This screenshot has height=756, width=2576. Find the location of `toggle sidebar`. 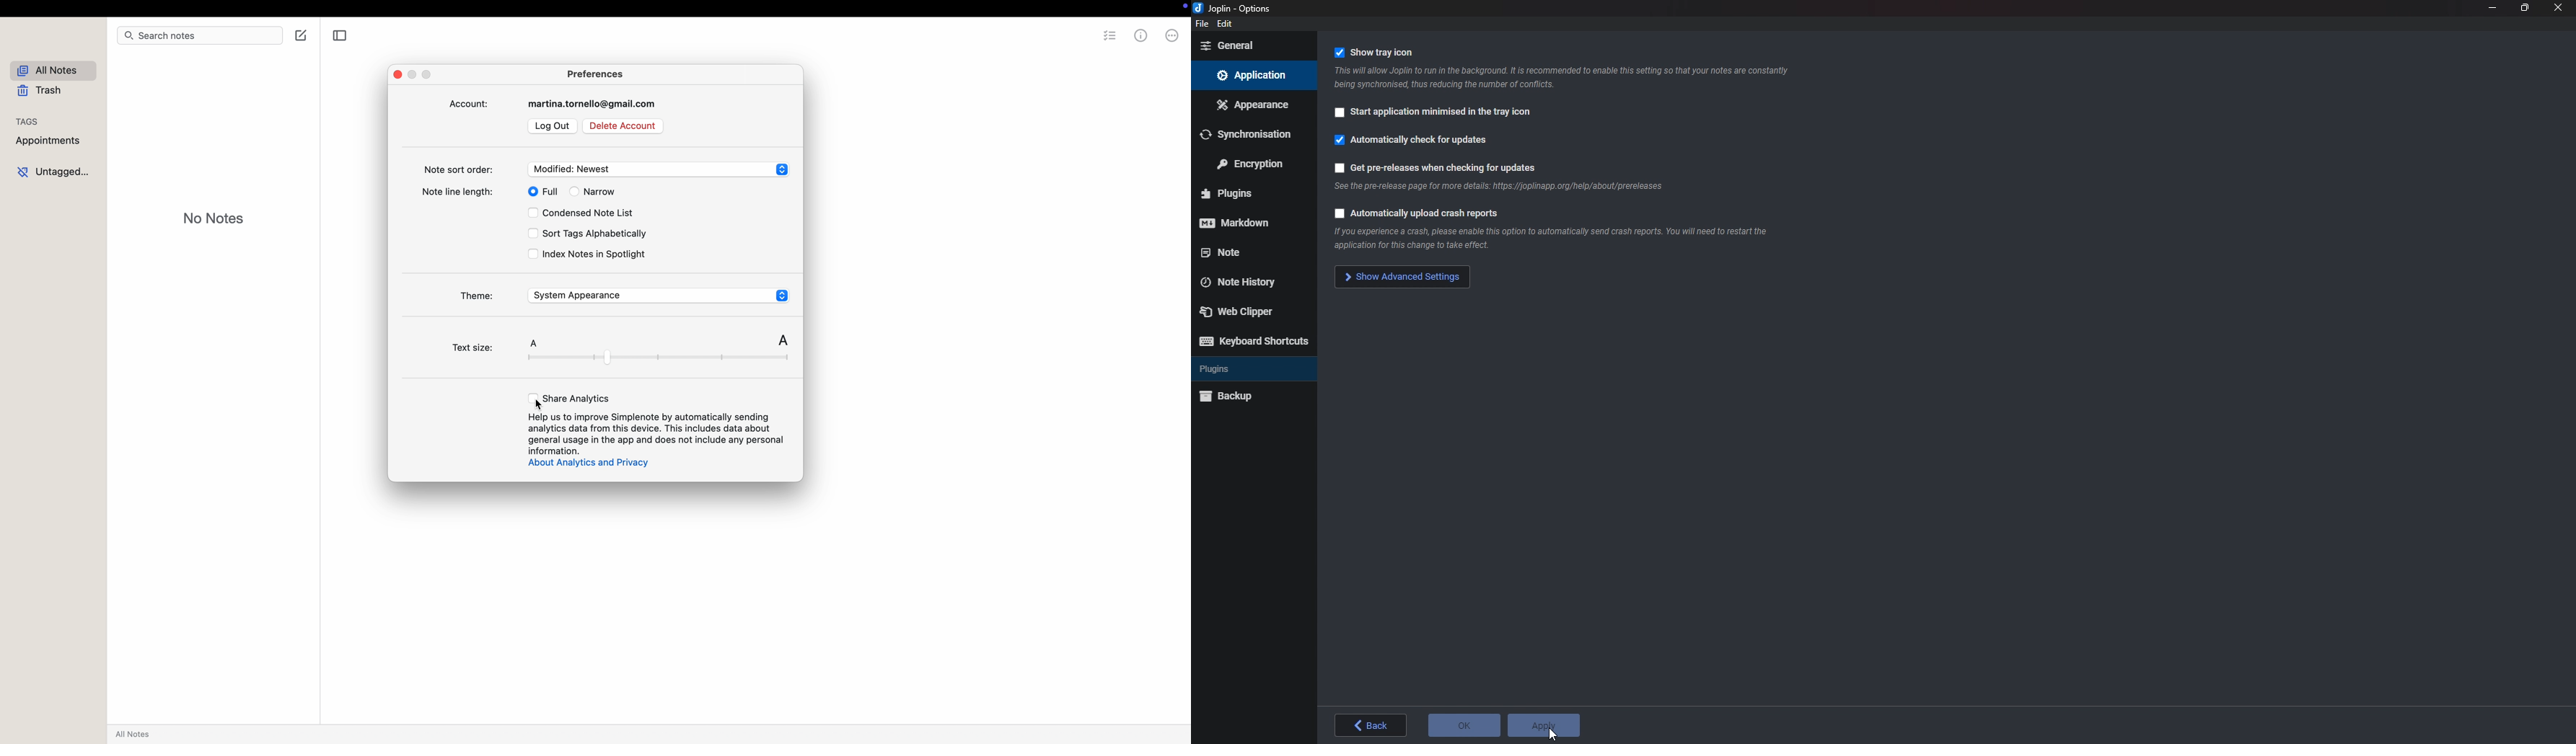

toggle sidebar is located at coordinates (340, 38).